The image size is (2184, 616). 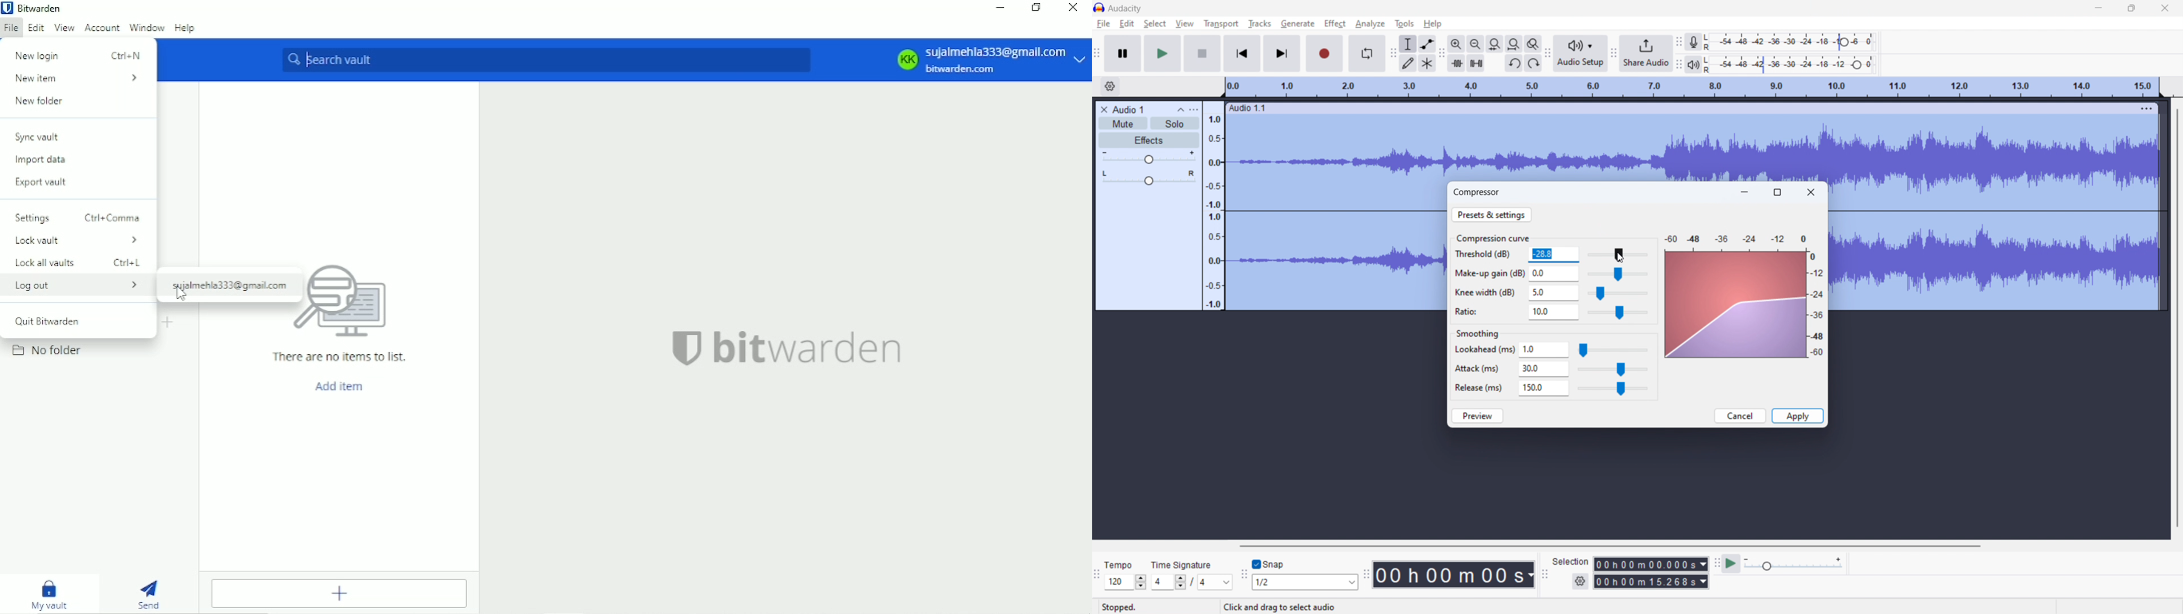 I want to click on envelop tool, so click(x=1427, y=44).